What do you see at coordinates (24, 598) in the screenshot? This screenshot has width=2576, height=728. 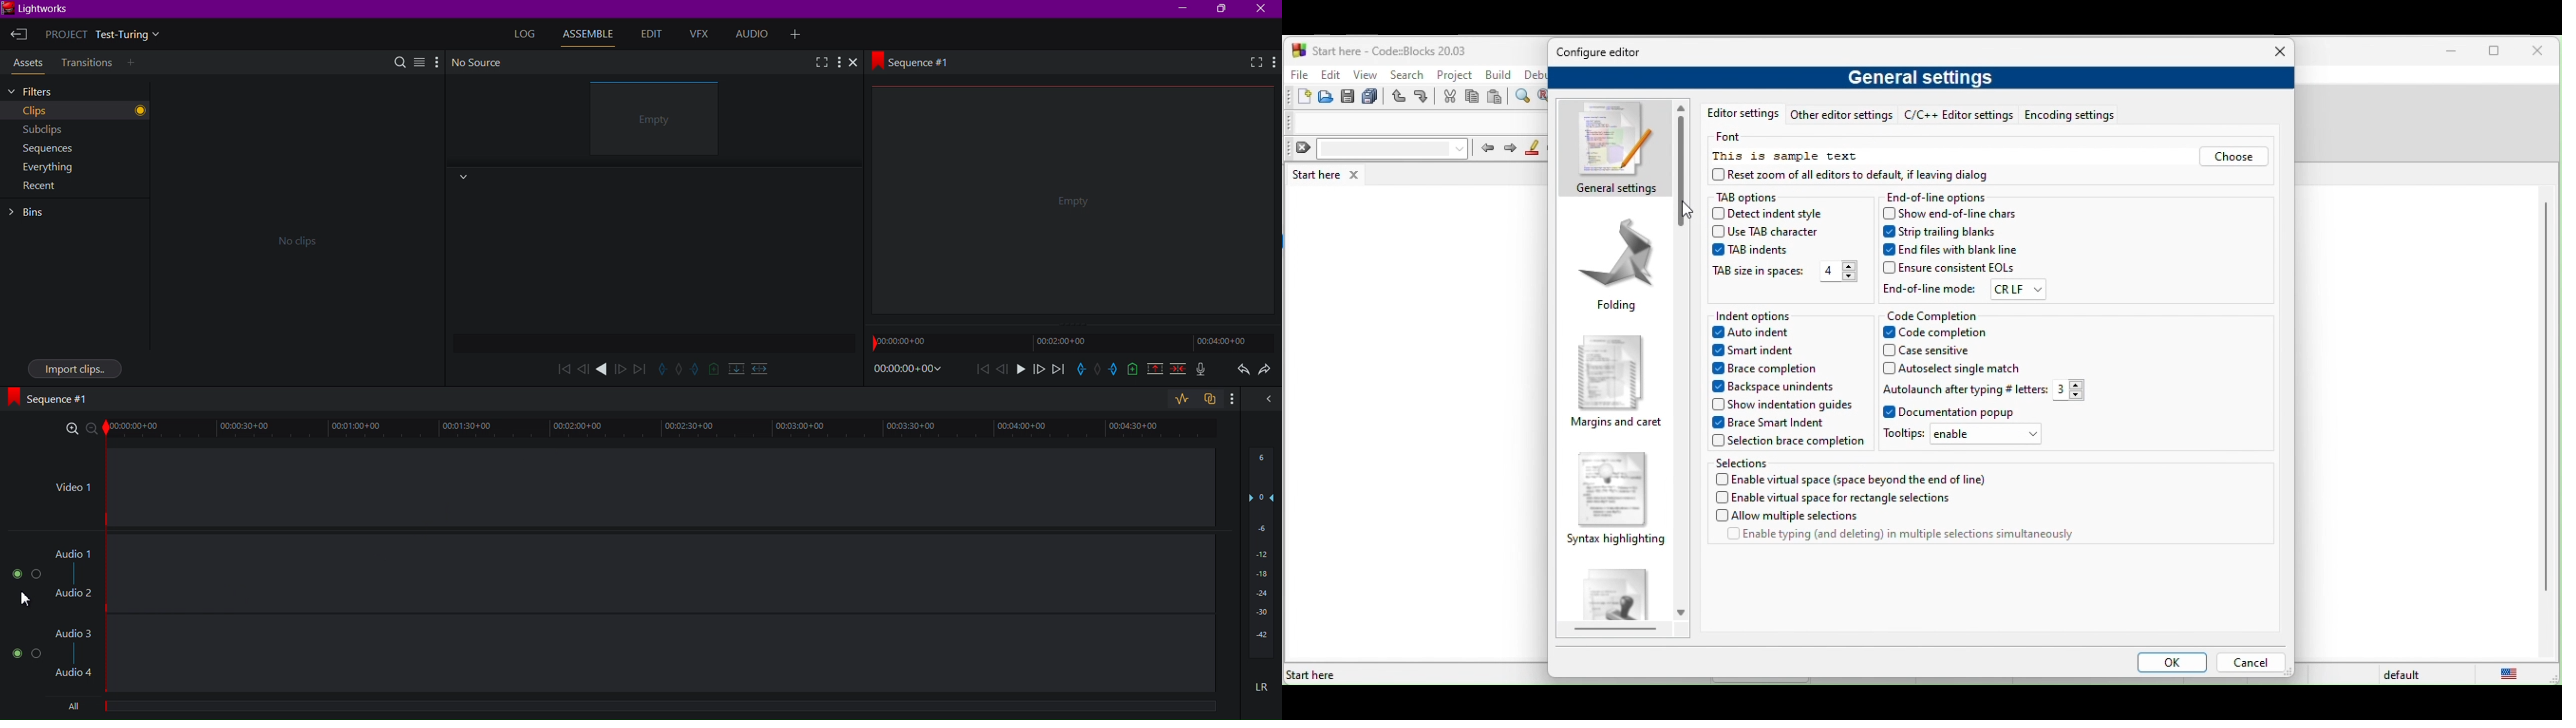 I see `cursor` at bounding box center [24, 598].